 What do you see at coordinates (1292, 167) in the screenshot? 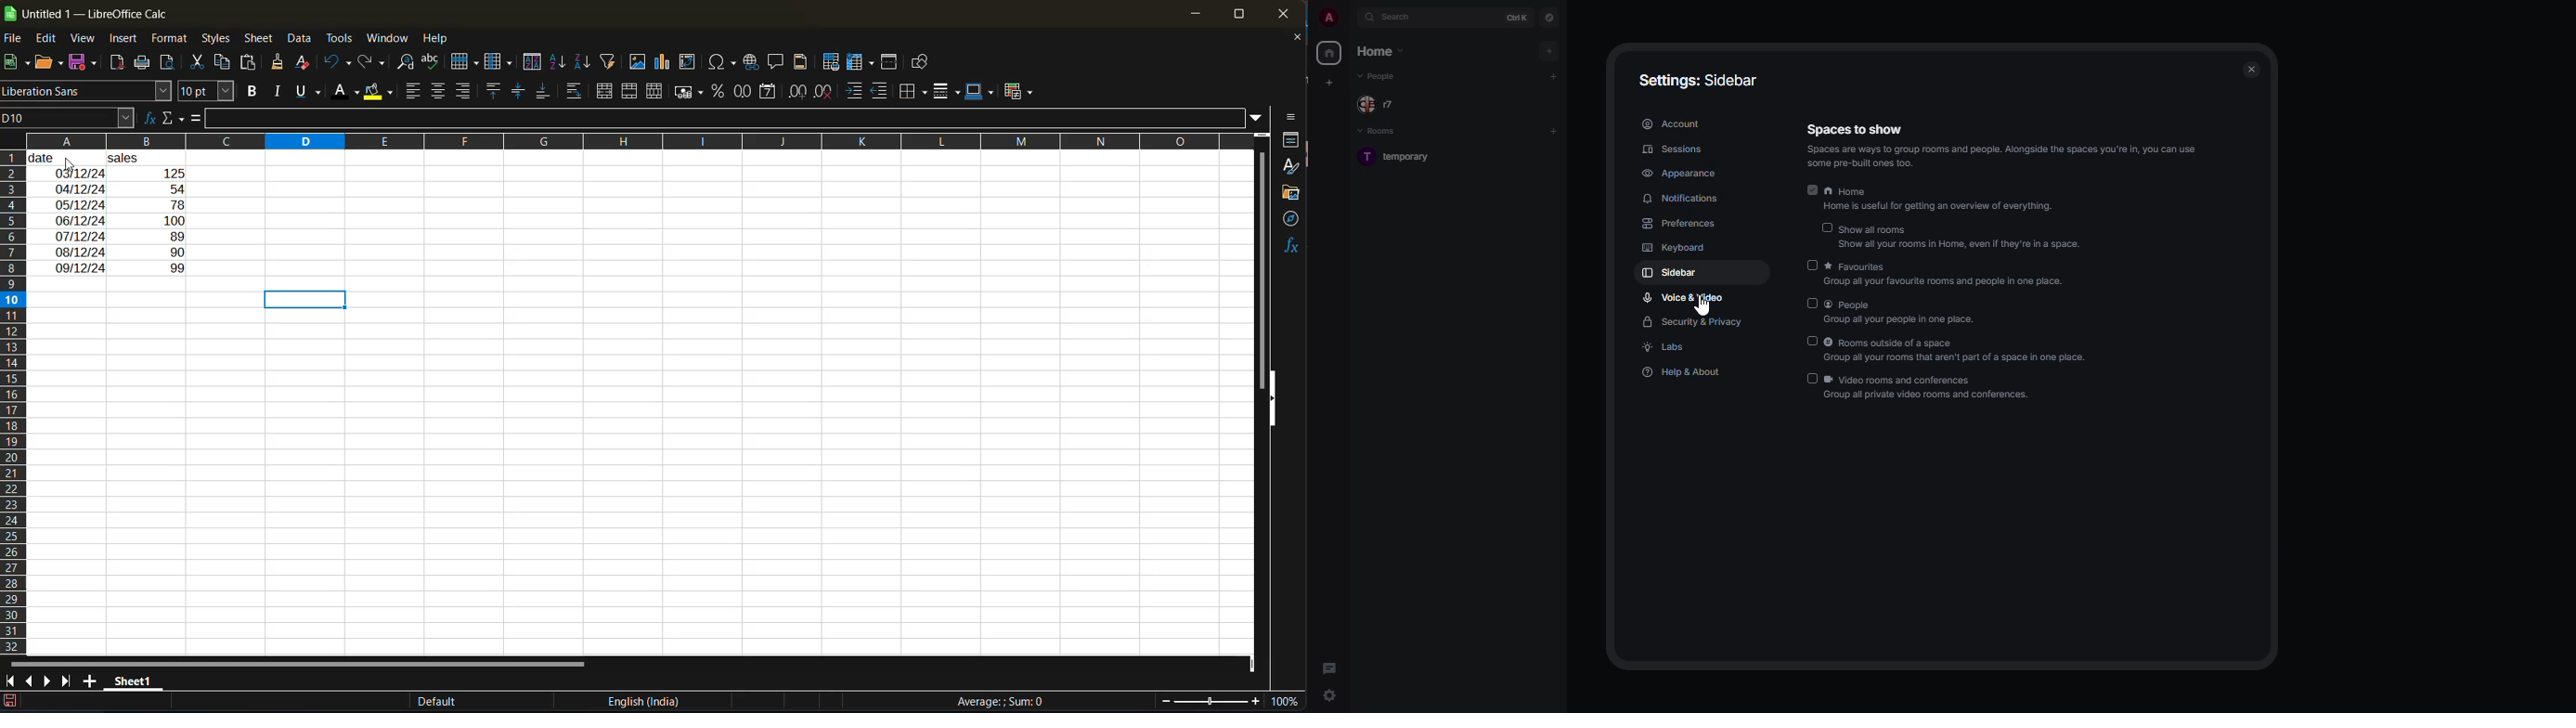
I see `styles` at bounding box center [1292, 167].